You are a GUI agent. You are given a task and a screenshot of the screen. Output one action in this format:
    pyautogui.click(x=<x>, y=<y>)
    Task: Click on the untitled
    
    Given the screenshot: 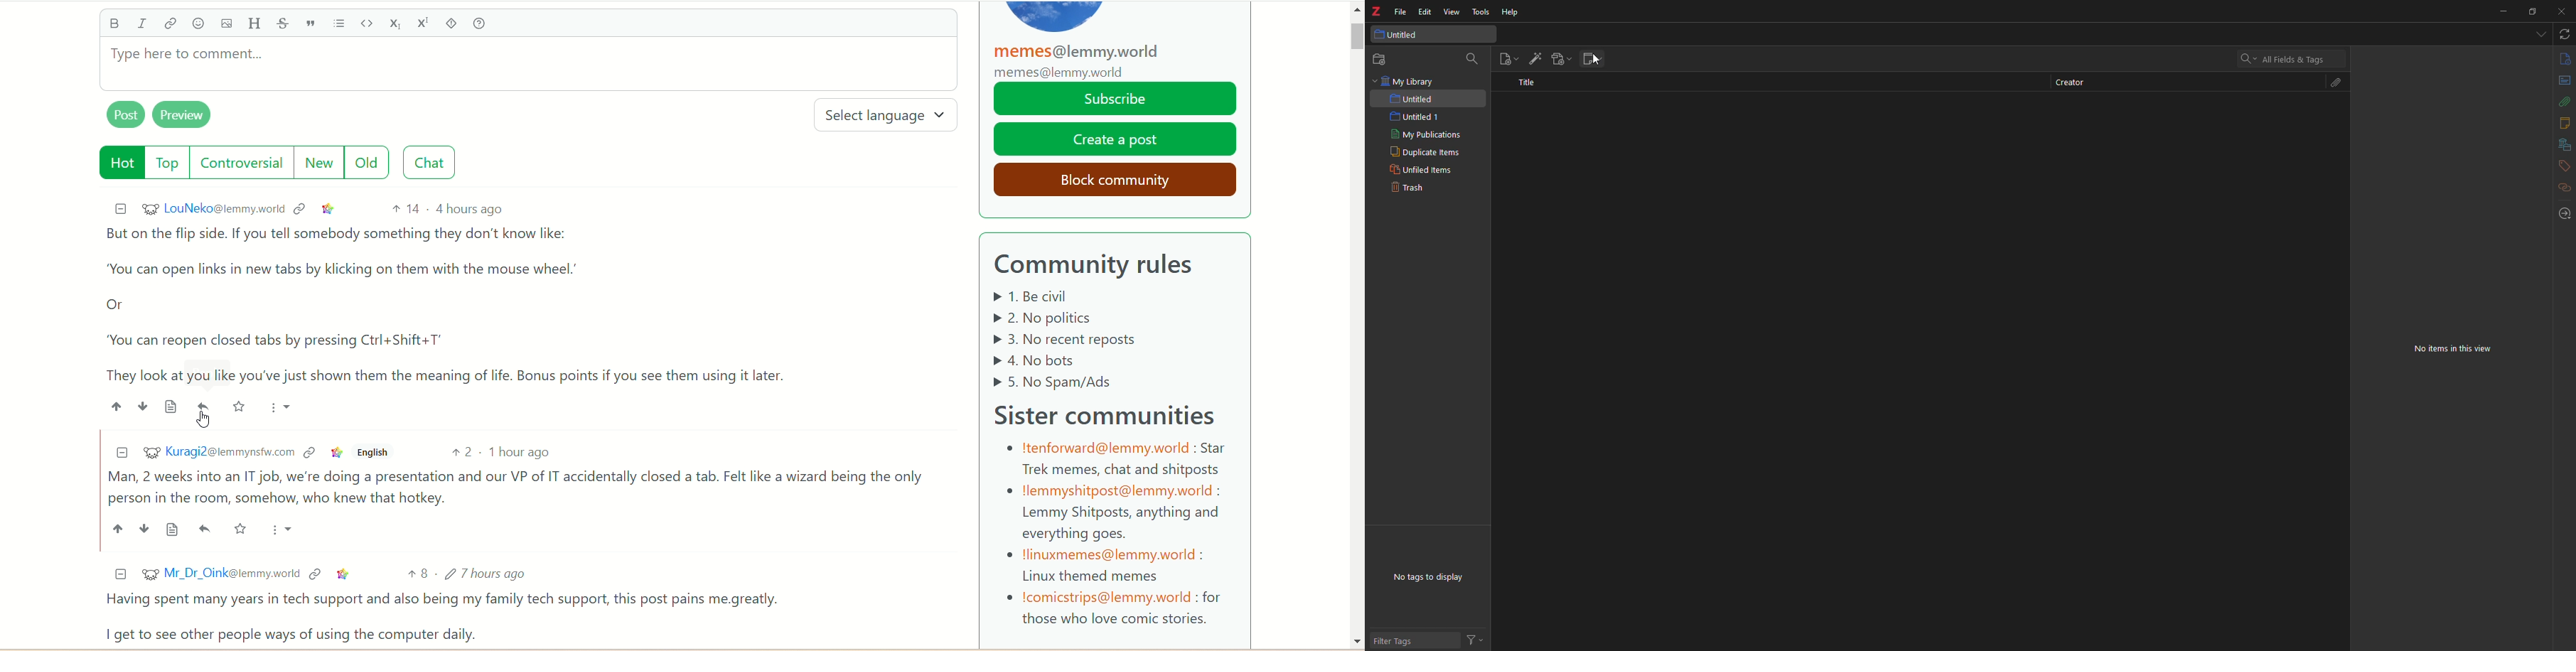 What is the action you would take?
    pyautogui.click(x=1401, y=33)
    